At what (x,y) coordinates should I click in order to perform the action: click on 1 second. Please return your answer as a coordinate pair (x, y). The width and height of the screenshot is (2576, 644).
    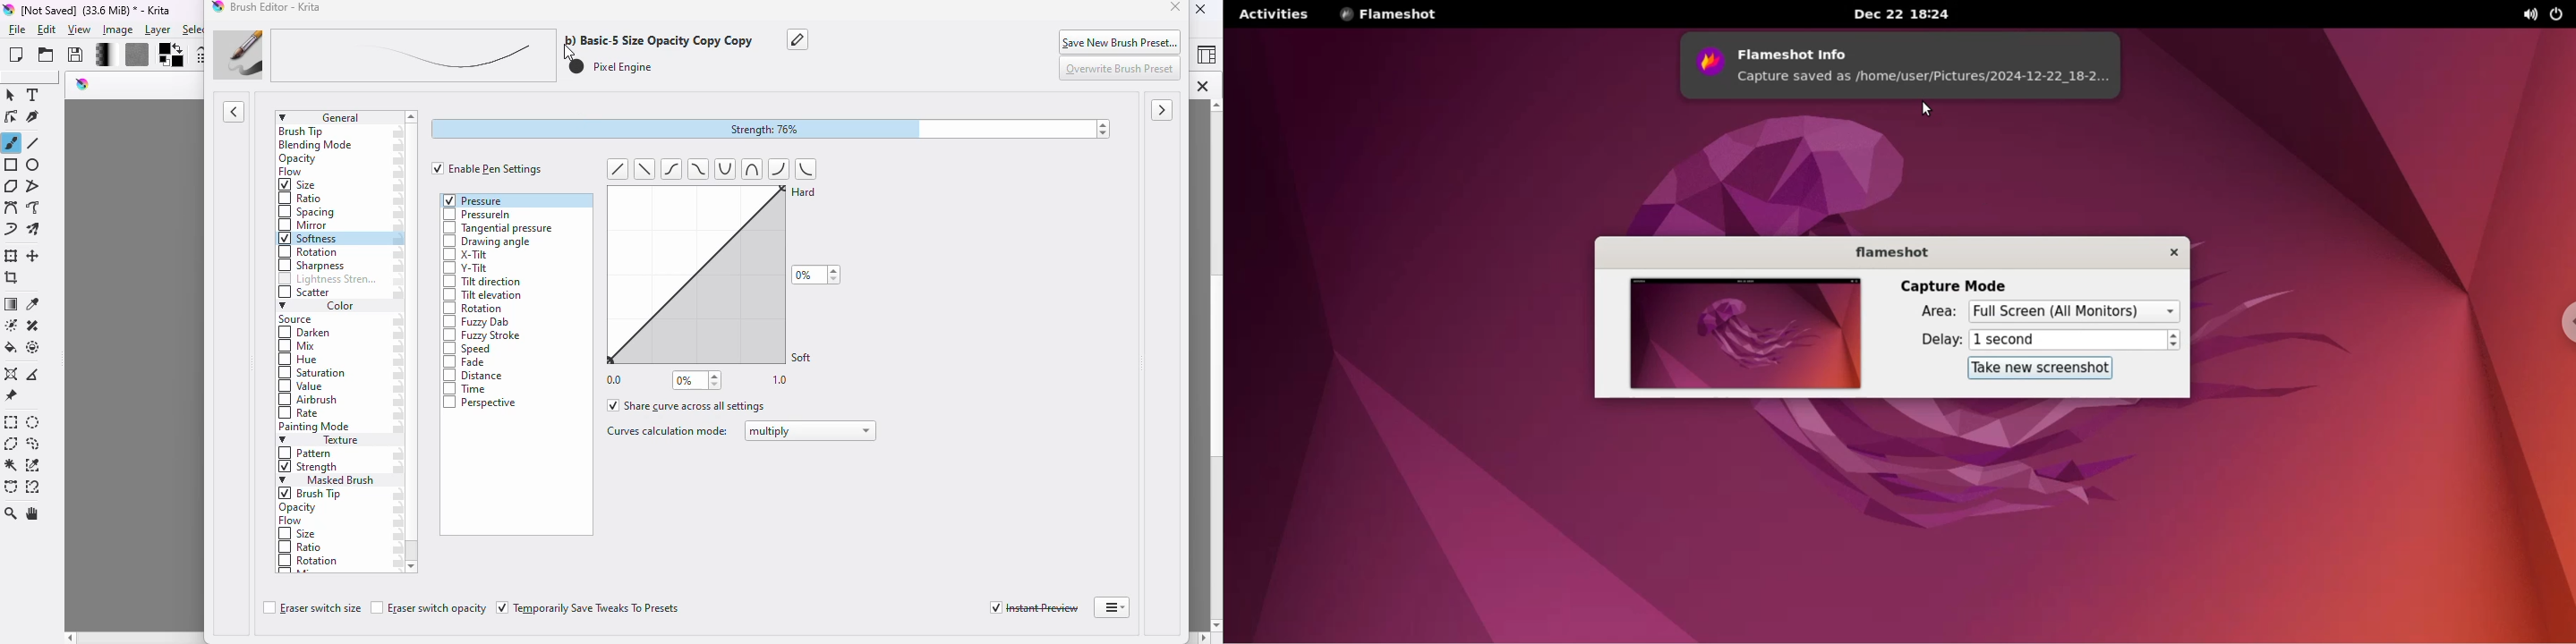
    Looking at the image, I should click on (2066, 340).